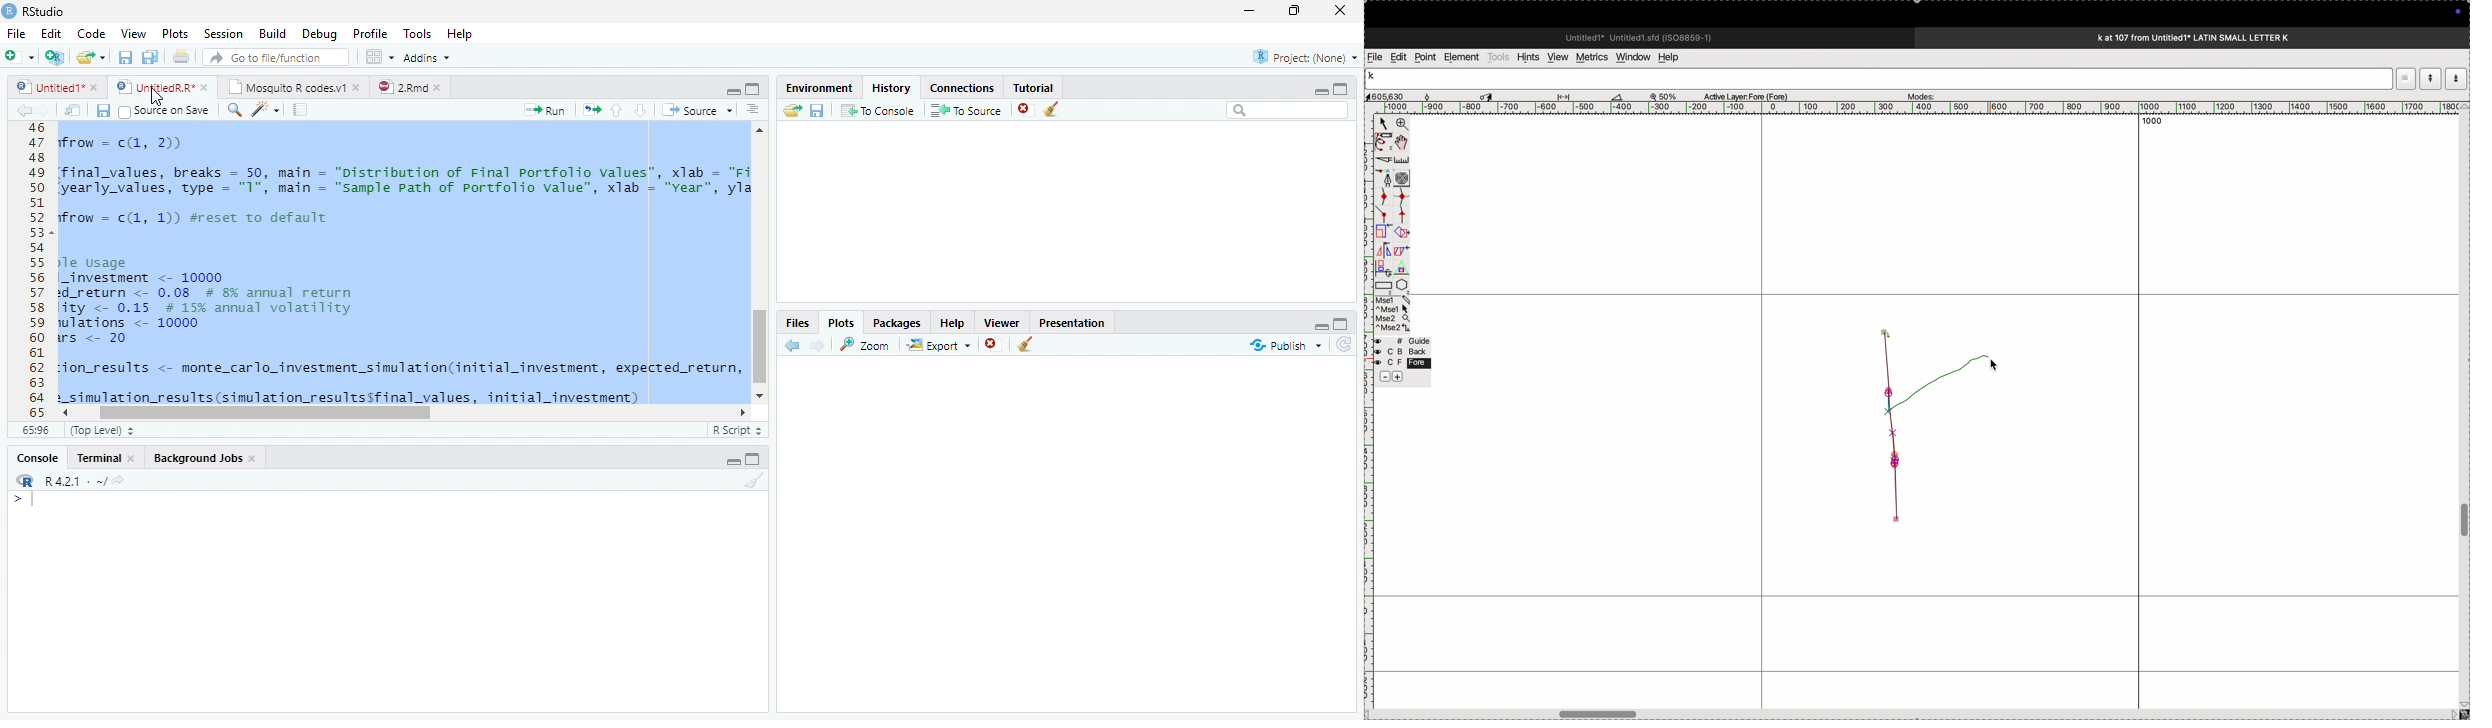 This screenshot has height=728, width=2492. I want to click on cut, so click(1617, 96).